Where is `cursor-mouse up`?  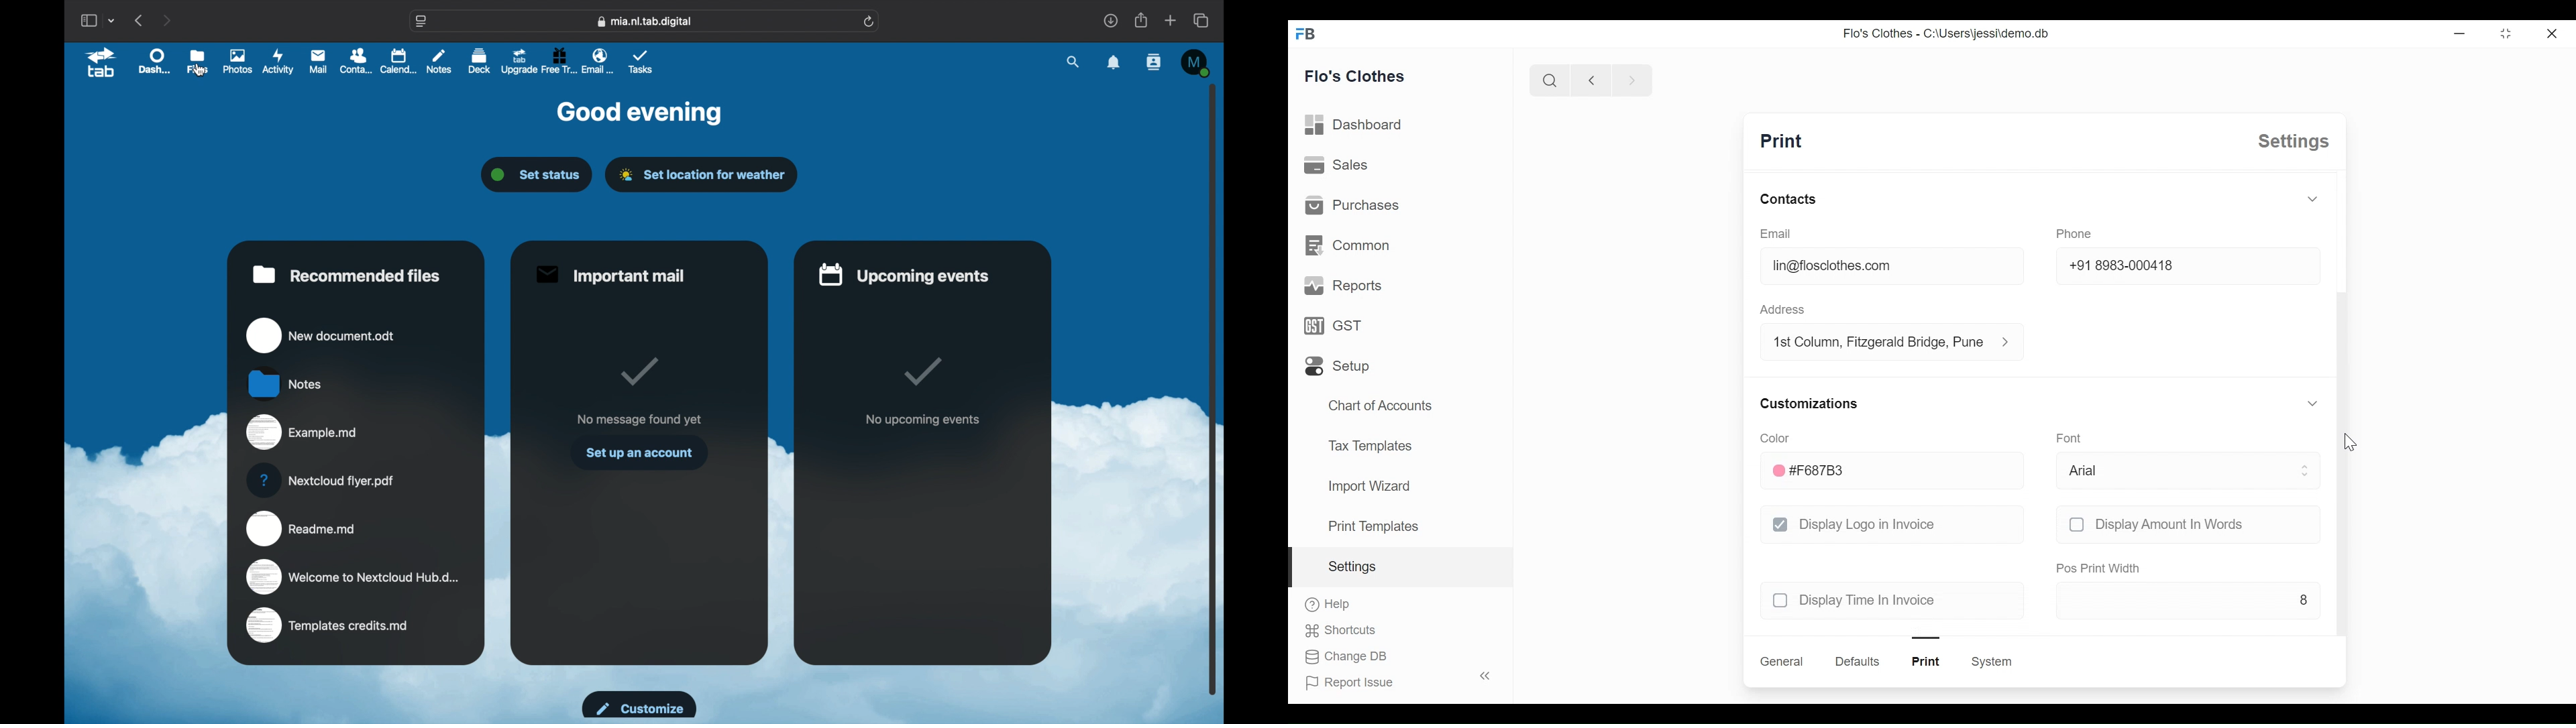 cursor-mouse up is located at coordinates (2349, 442).